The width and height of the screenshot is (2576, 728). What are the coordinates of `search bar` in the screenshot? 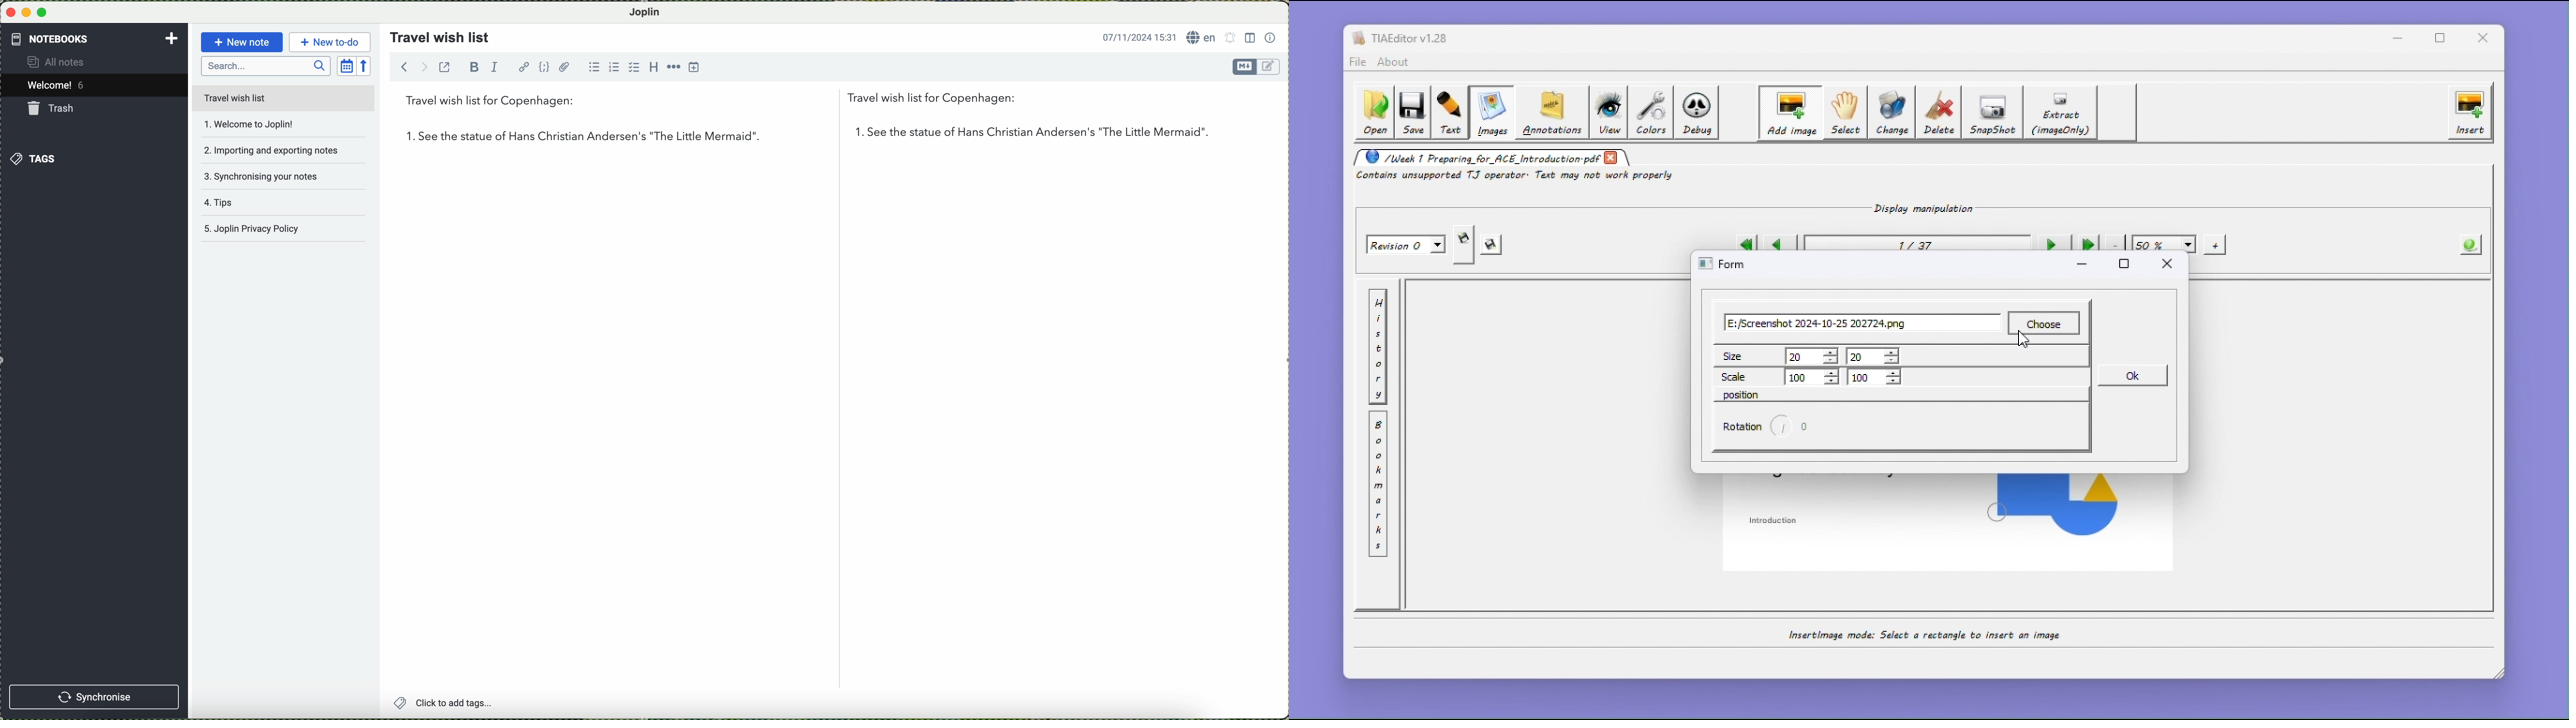 It's located at (266, 66).